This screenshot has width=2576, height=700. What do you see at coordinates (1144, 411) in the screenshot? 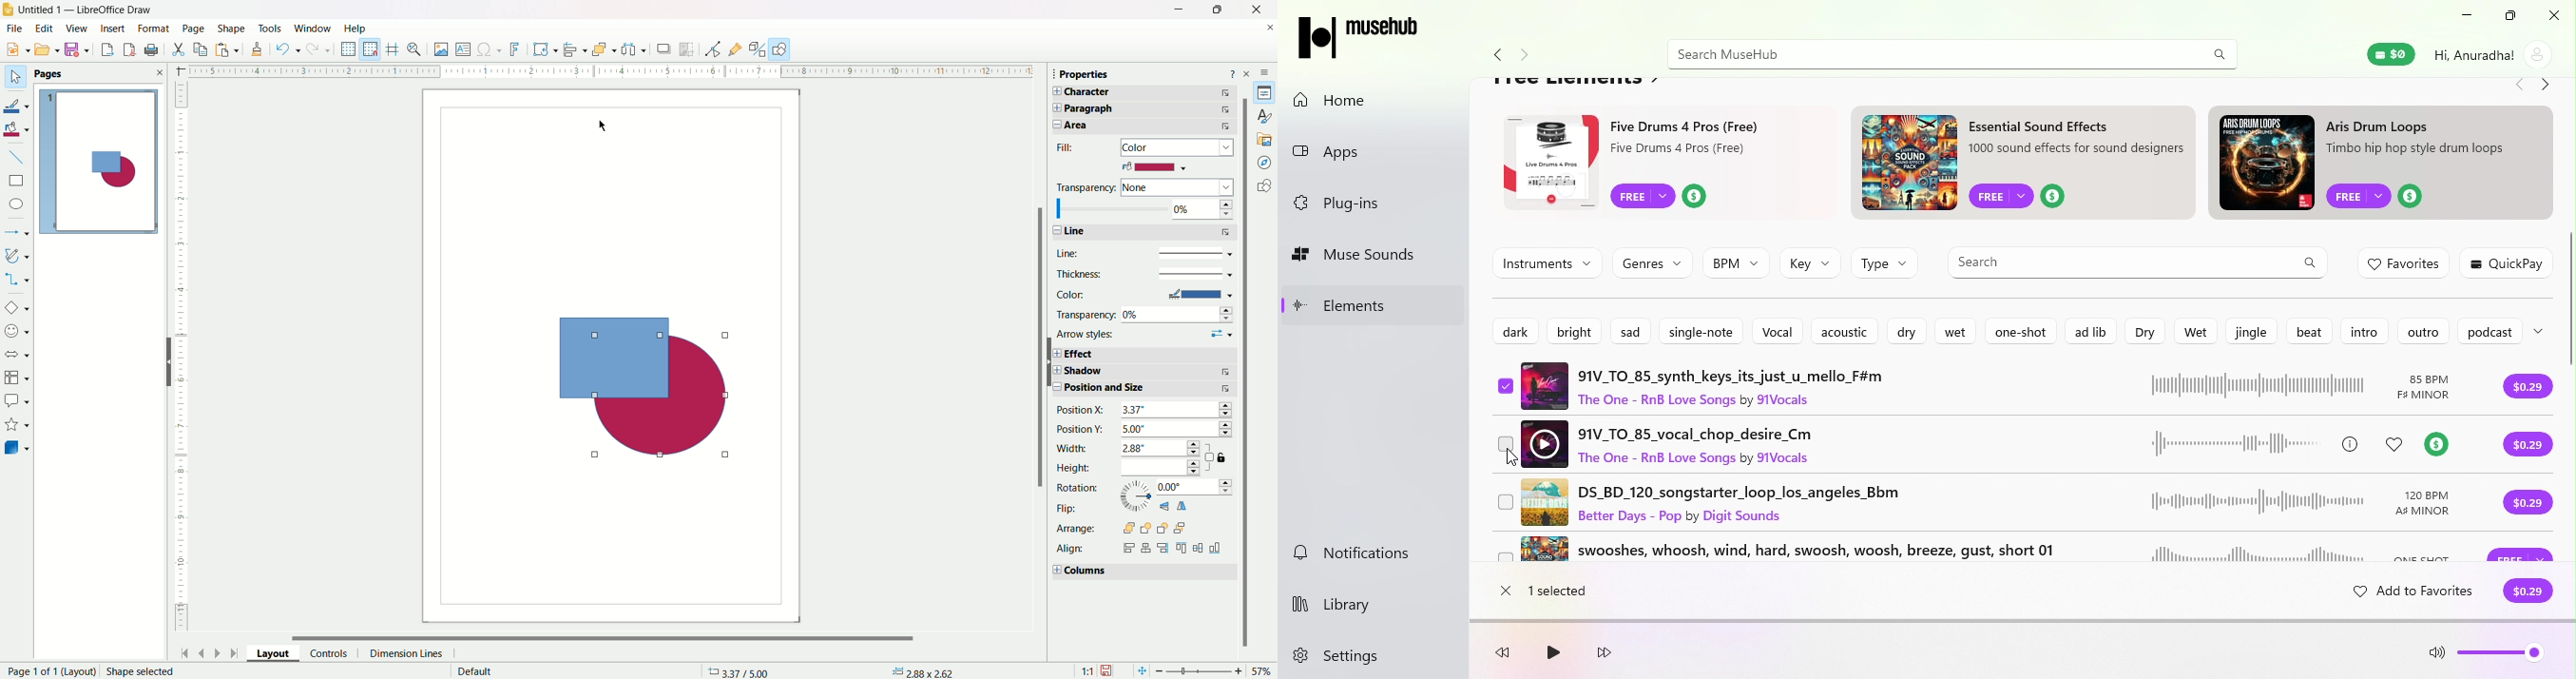
I see `Position X` at bounding box center [1144, 411].